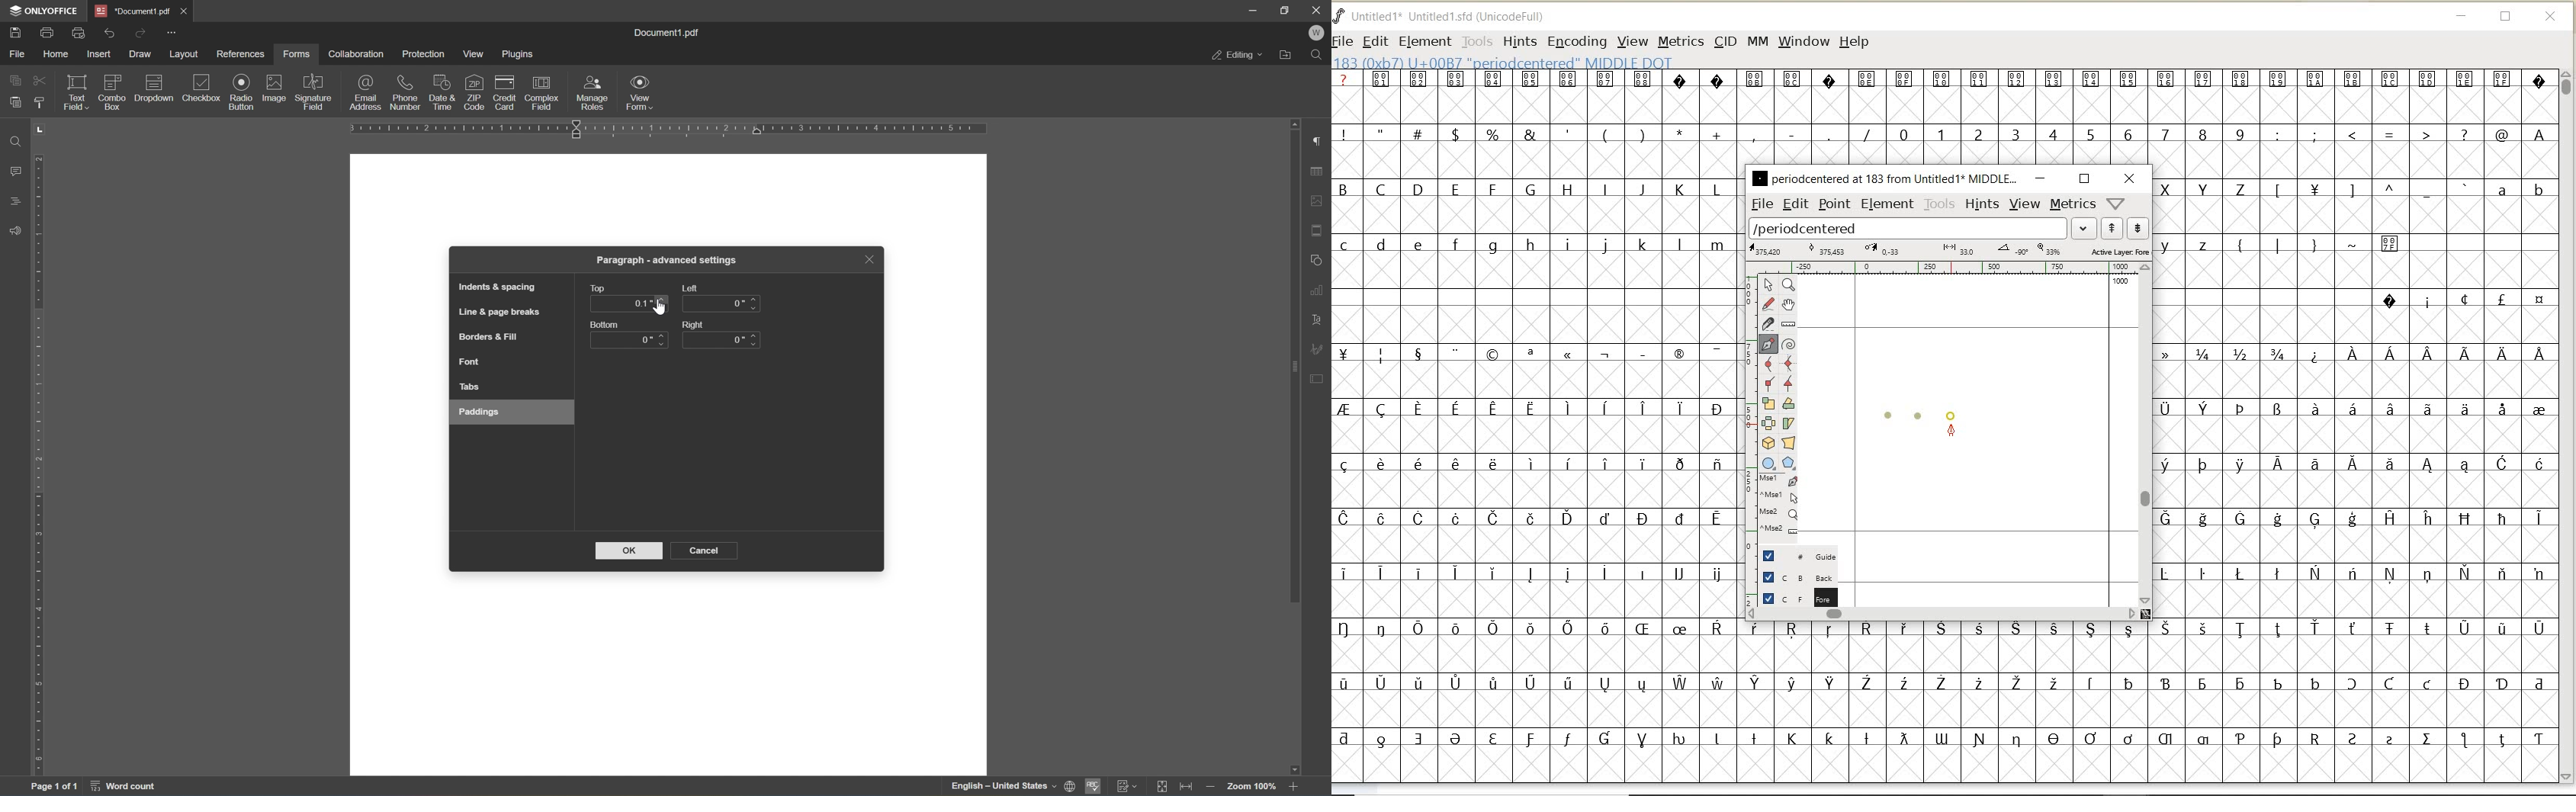  I want to click on view form, so click(646, 94).